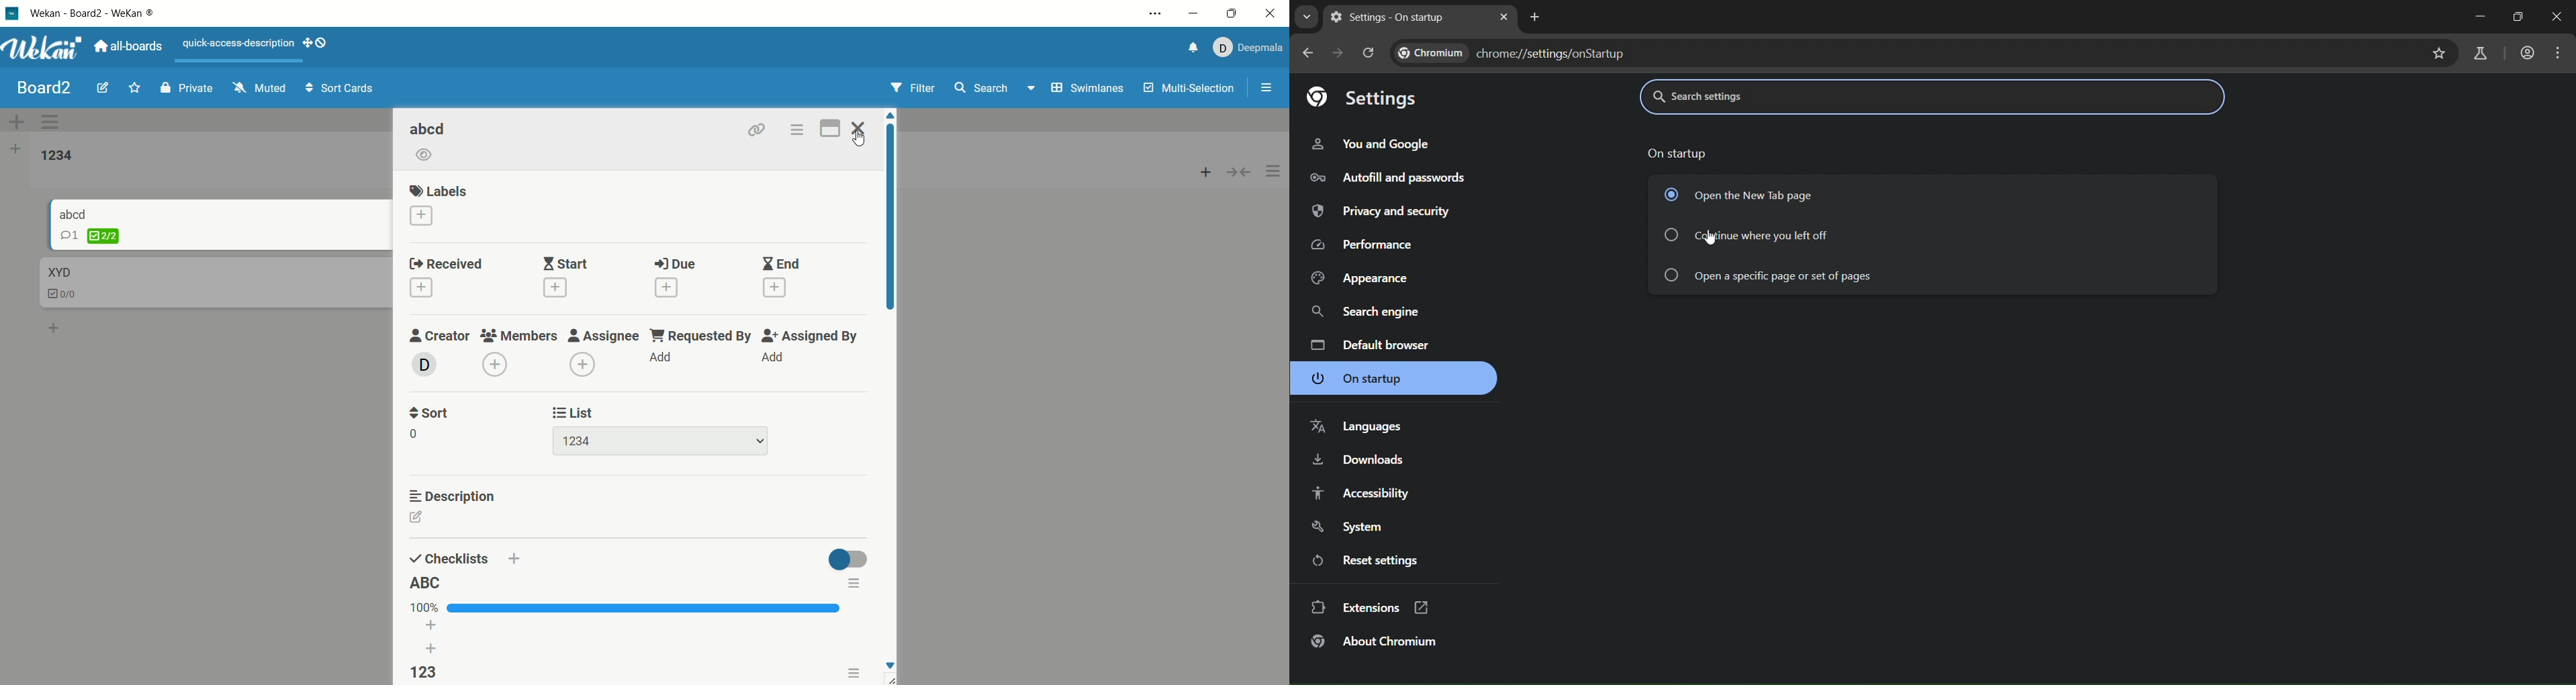  Describe the element at coordinates (1378, 213) in the screenshot. I see `input and security` at that location.